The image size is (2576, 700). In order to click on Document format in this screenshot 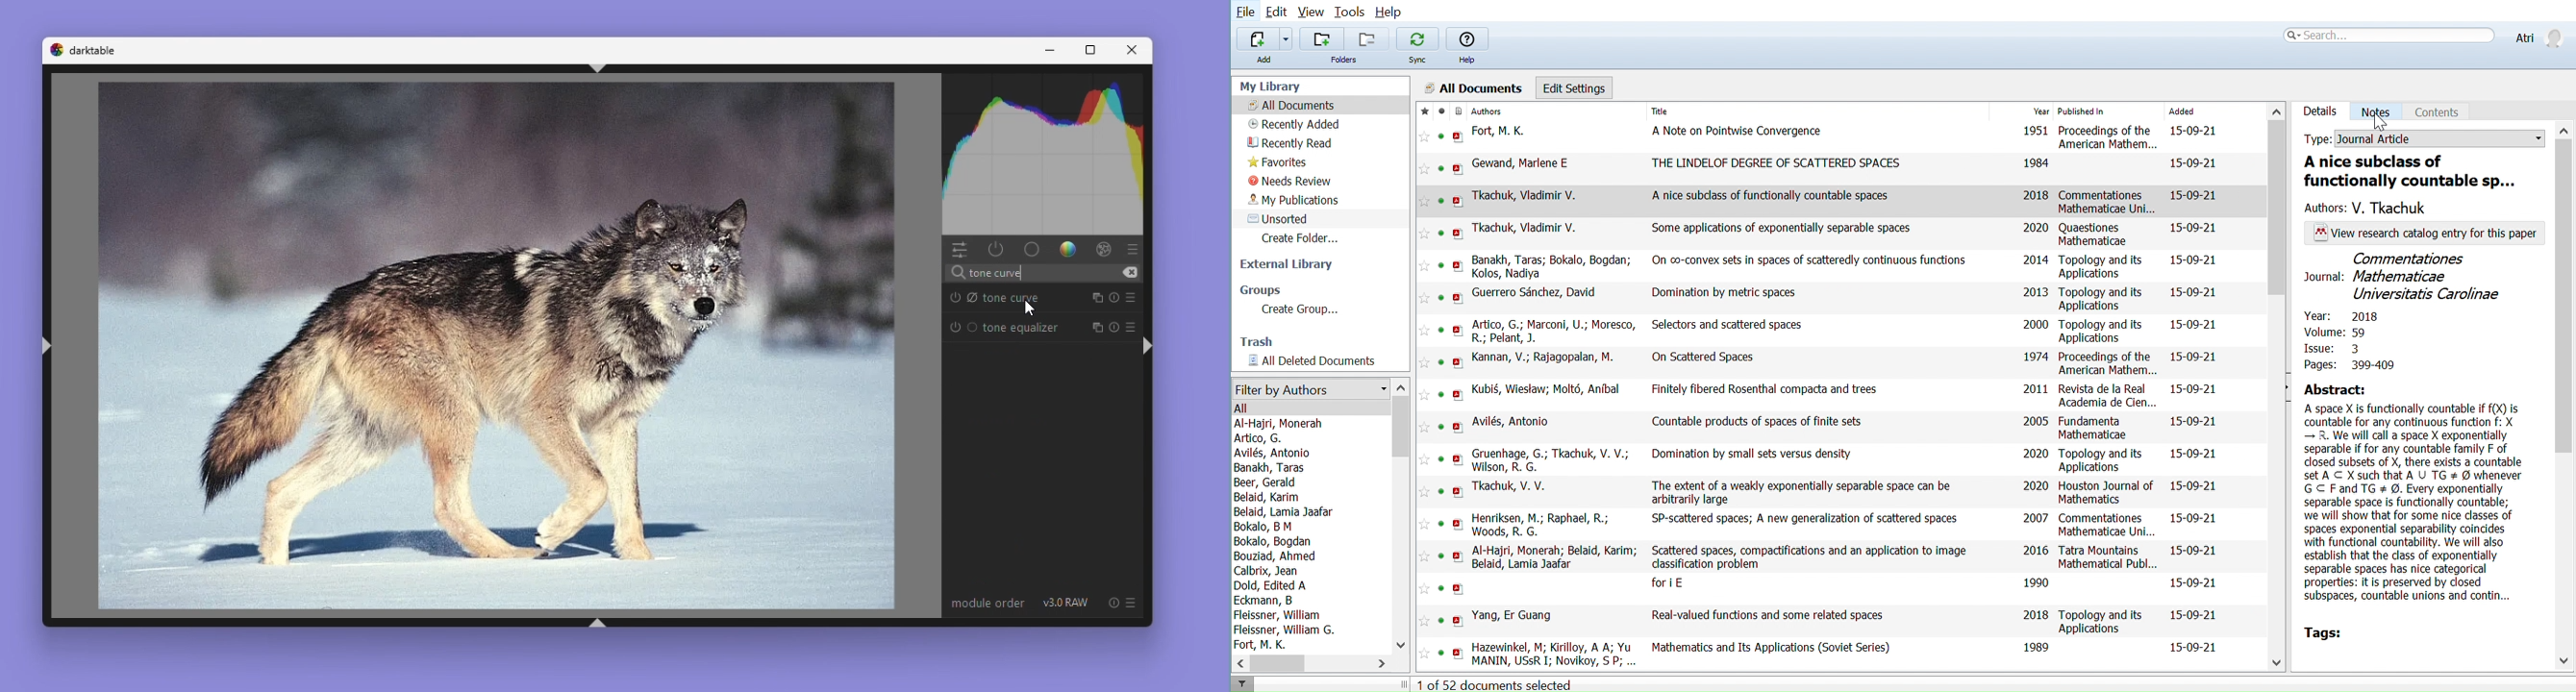, I will do `click(1456, 111)`.